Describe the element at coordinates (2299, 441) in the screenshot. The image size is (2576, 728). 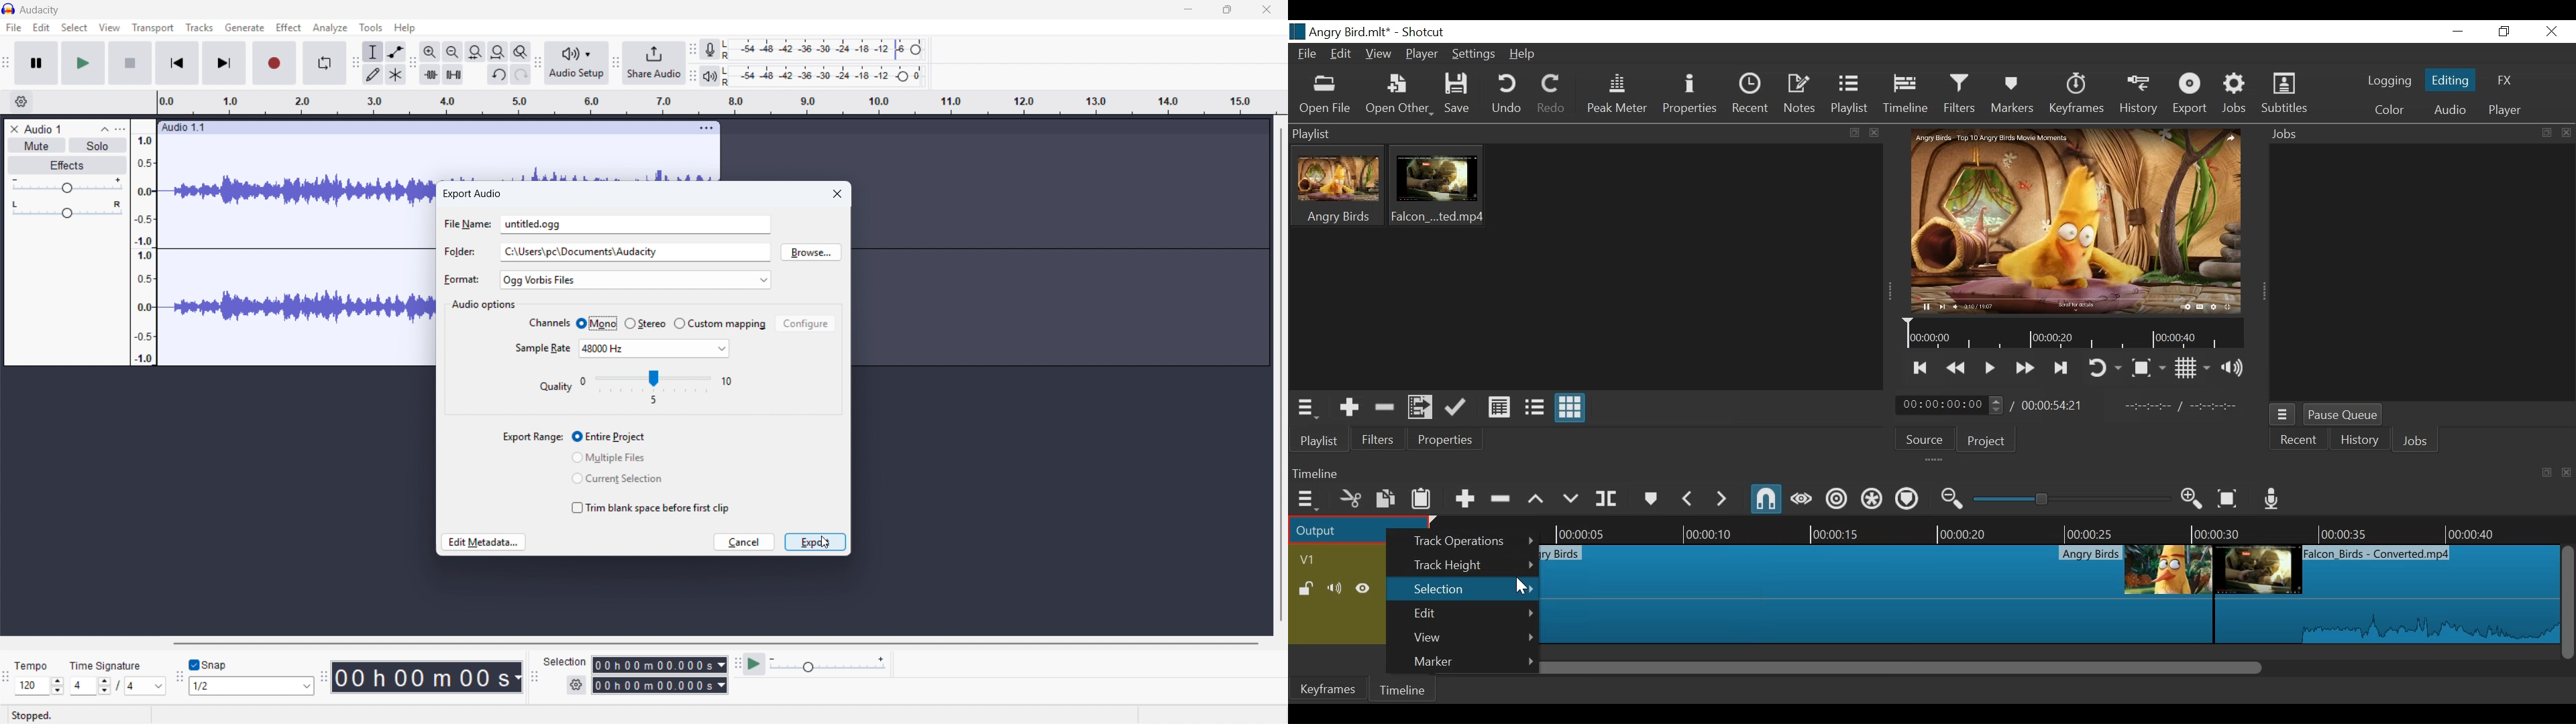
I see `Recent` at that location.